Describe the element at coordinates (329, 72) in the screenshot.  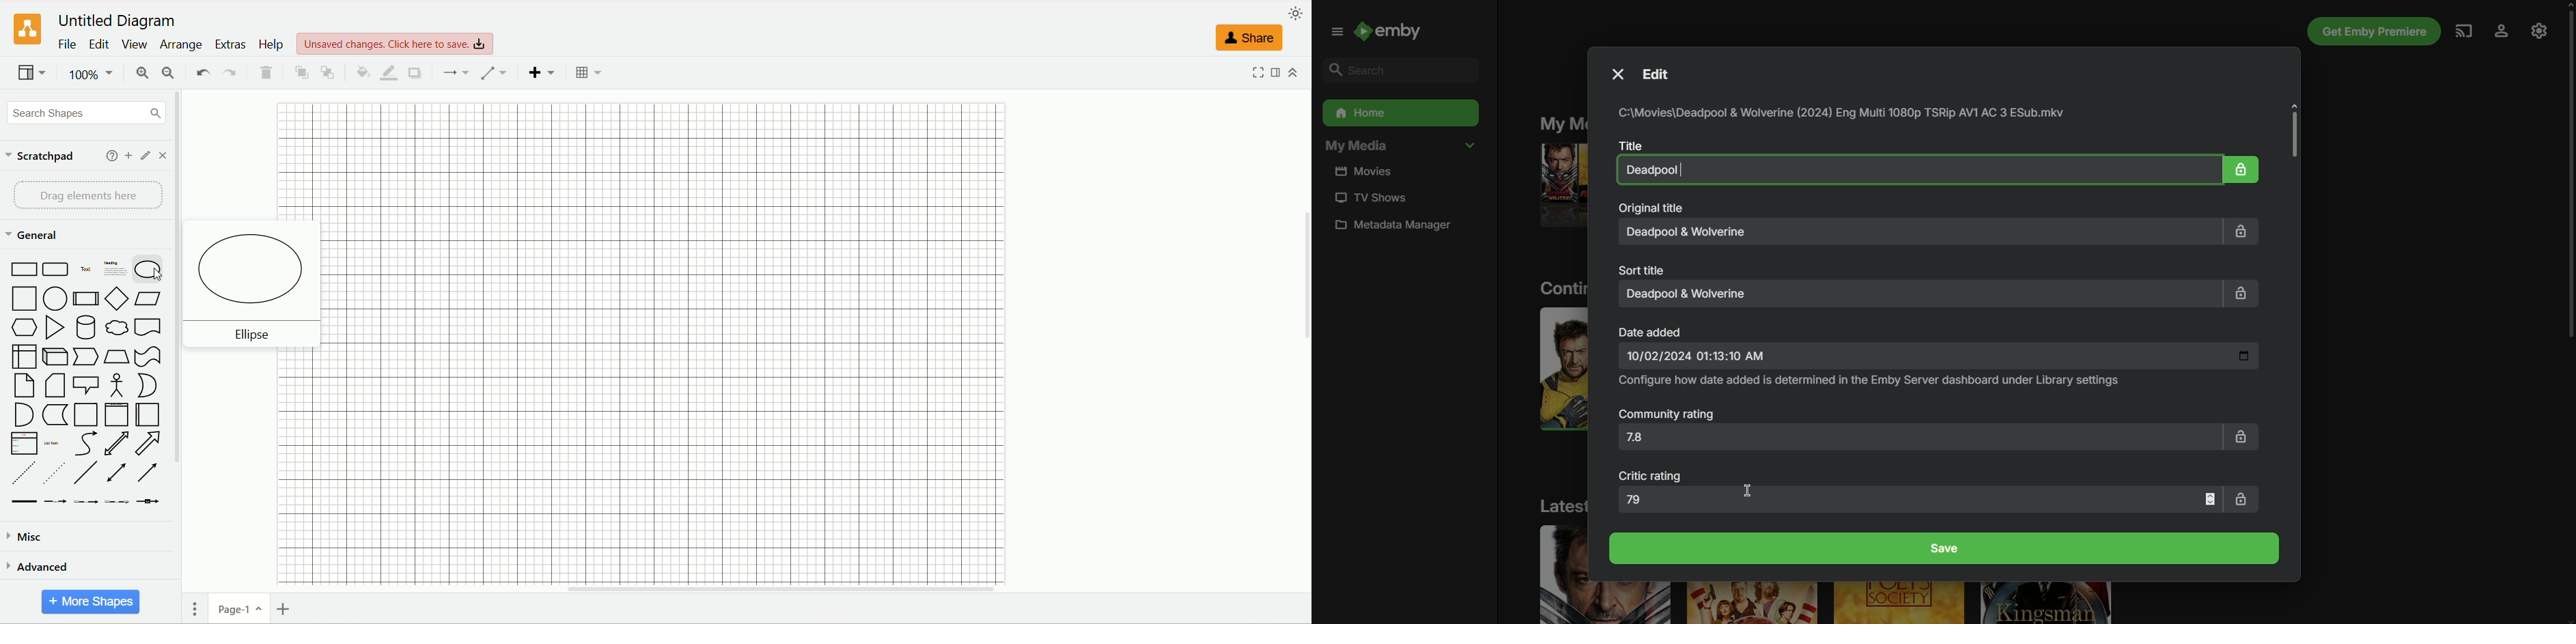
I see `to back` at that location.